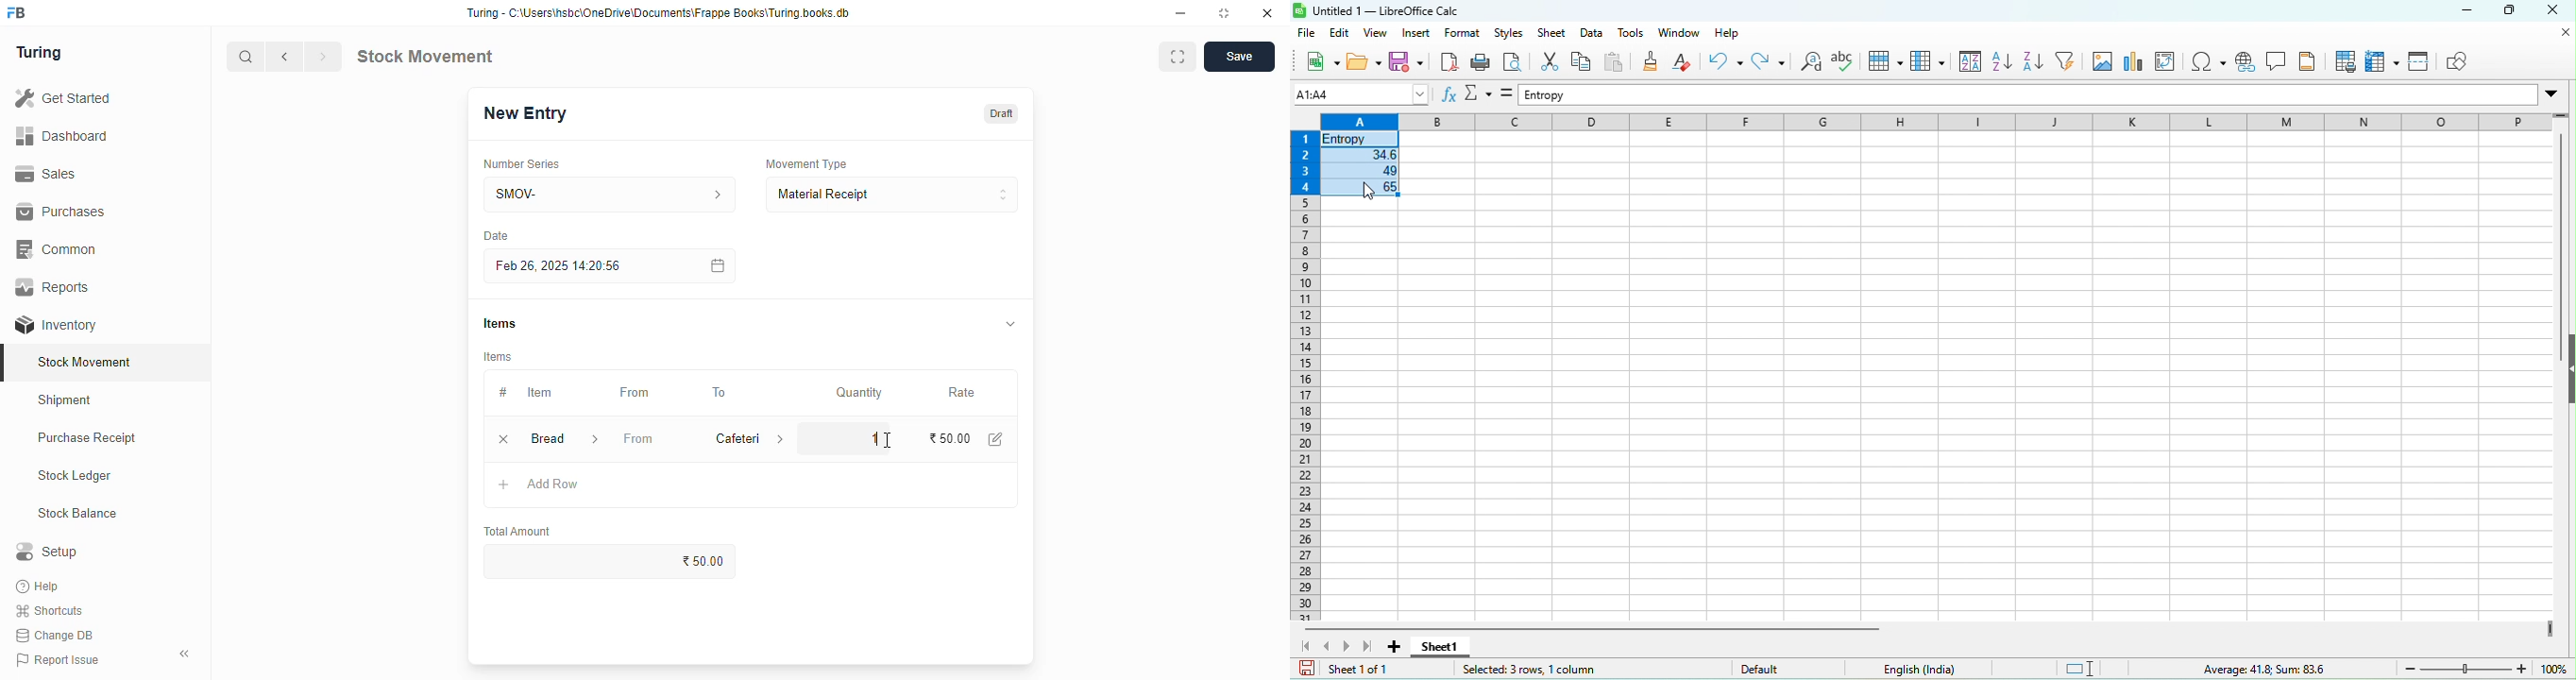  Describe the element at coordinates (78, 514) in the screenshot. I see `stock balance` at that location.